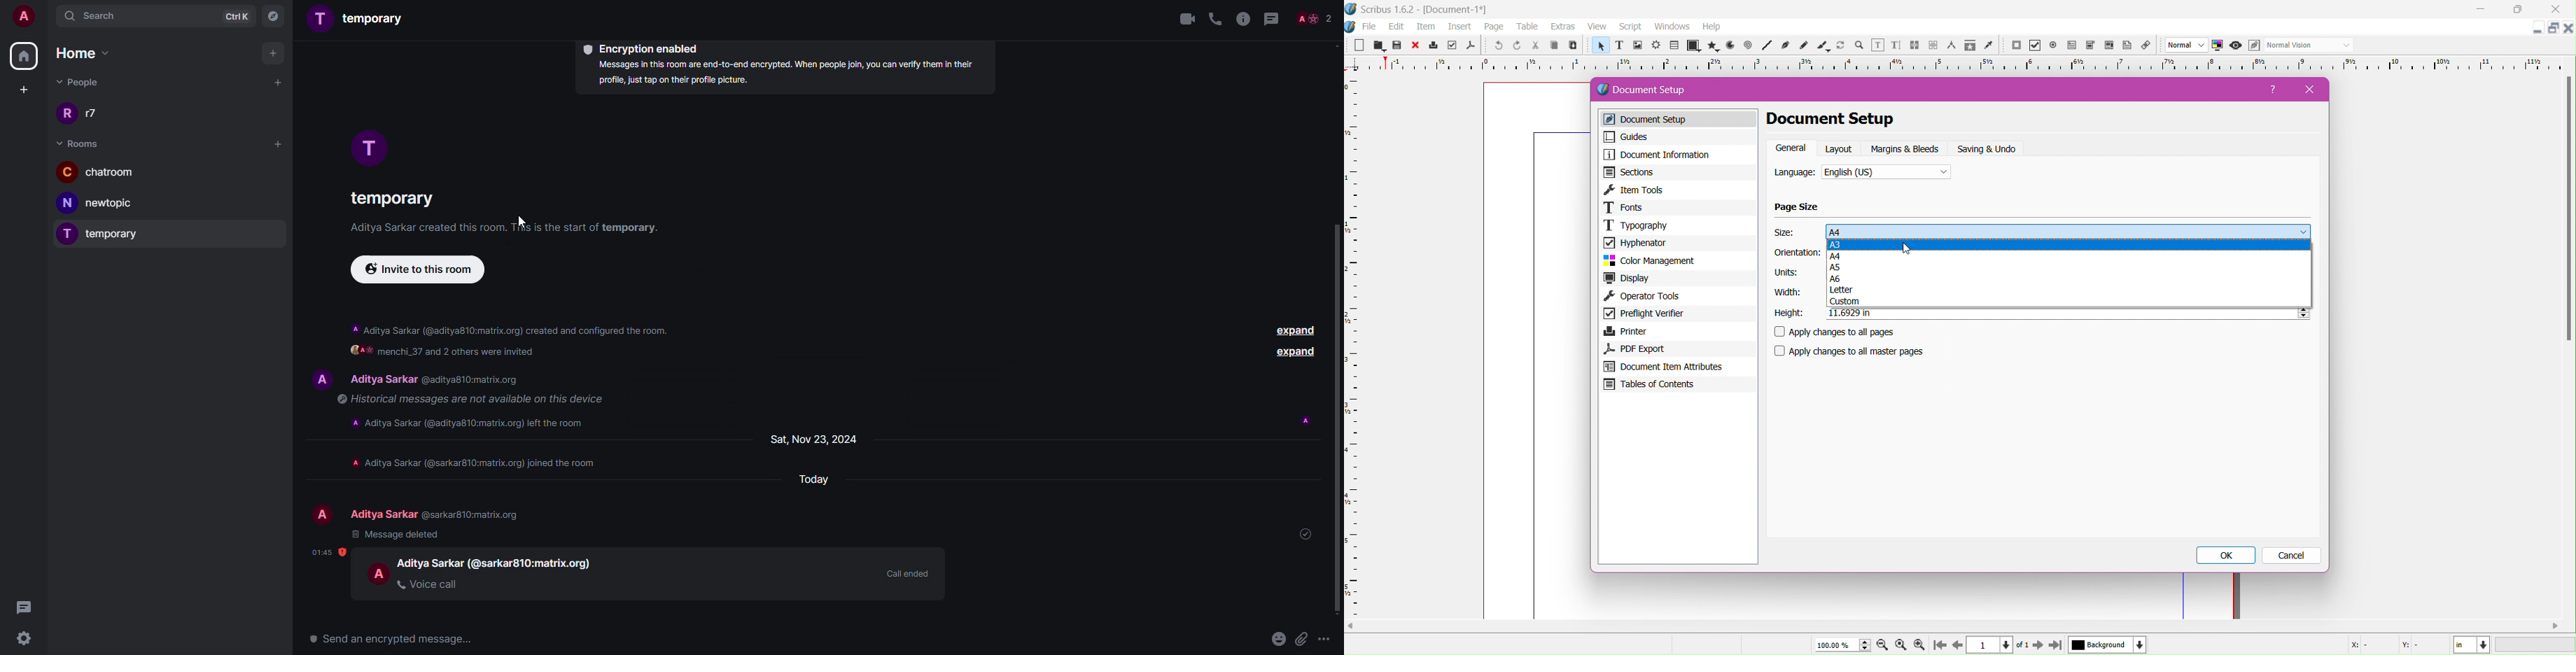 The height and width of the screenshot is (672, 2576). What do you see at coordinates (22, 17) in the screenshot?
I see `account` at bounding box center [22, 17].